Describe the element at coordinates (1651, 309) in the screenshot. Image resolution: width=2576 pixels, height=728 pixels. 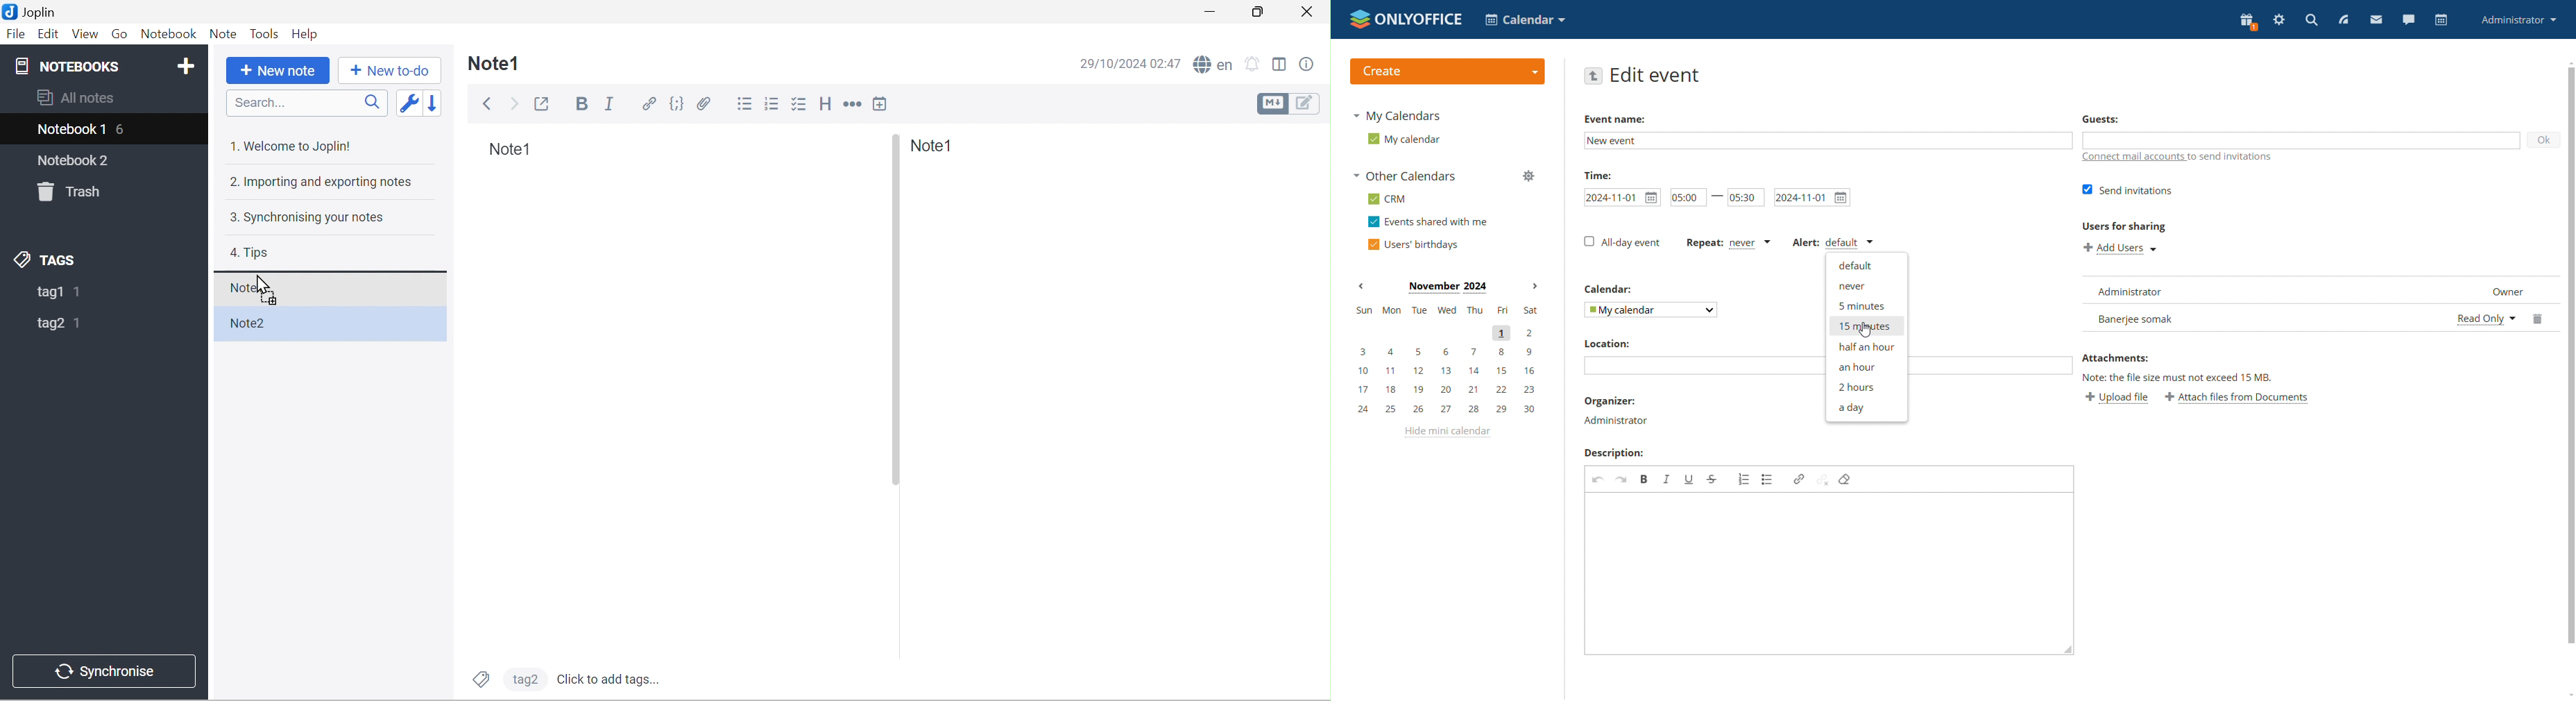
I see `select calendar` at that location.